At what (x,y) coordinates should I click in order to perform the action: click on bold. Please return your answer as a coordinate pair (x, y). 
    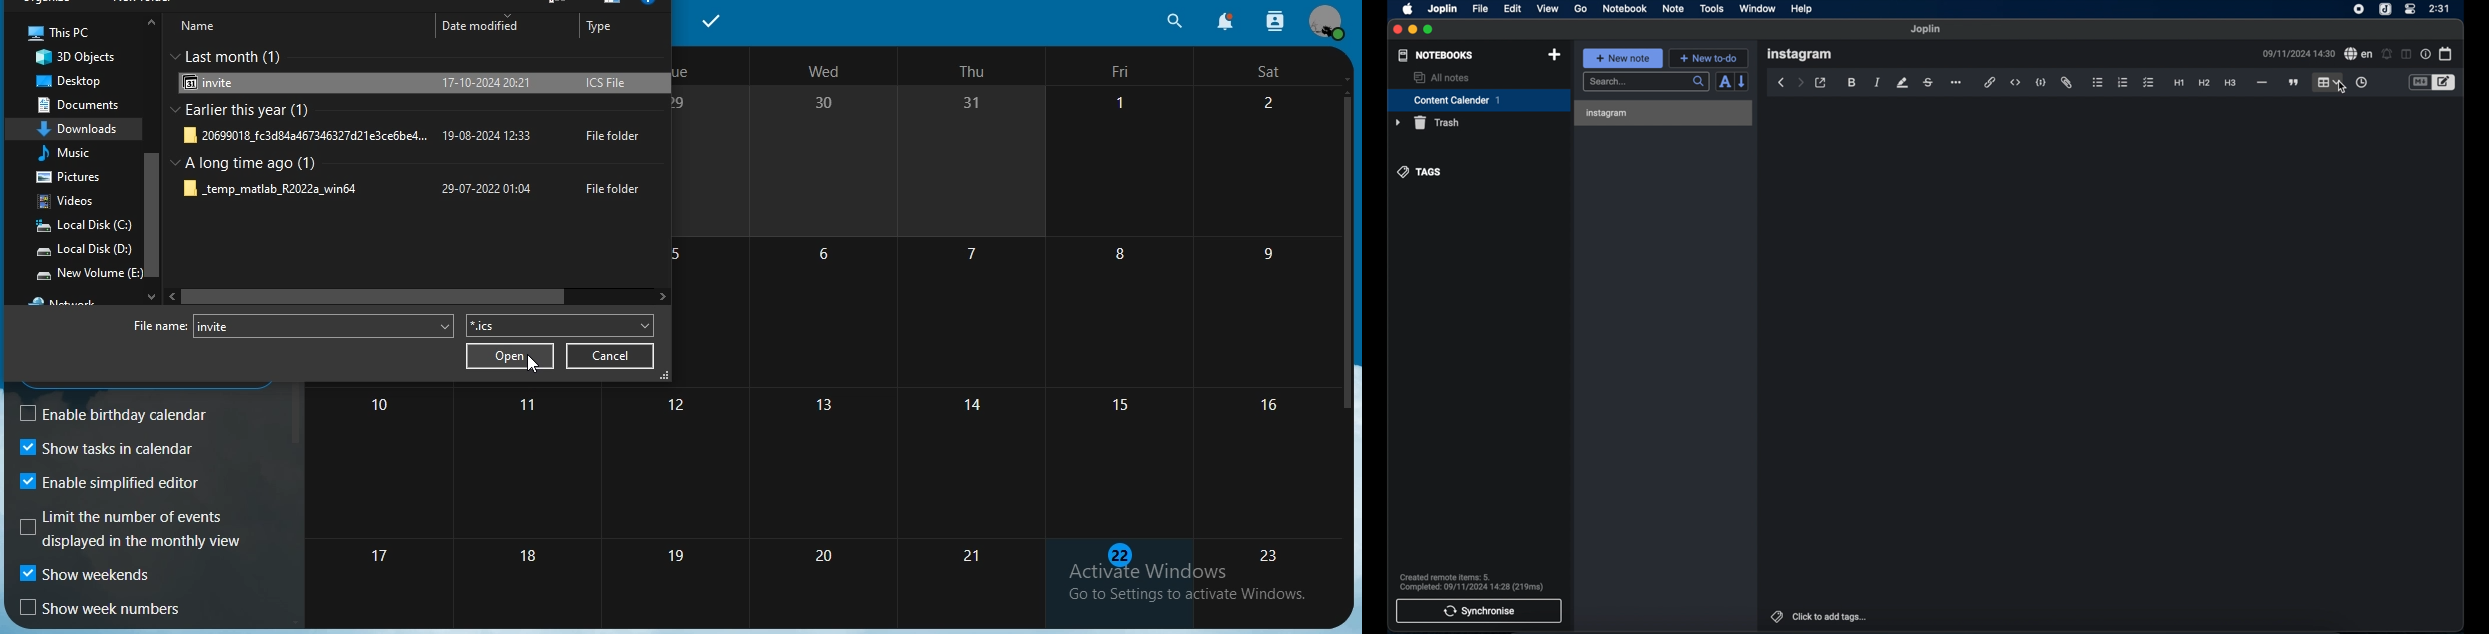
    Looking at the image, I should click on (1852, 83).